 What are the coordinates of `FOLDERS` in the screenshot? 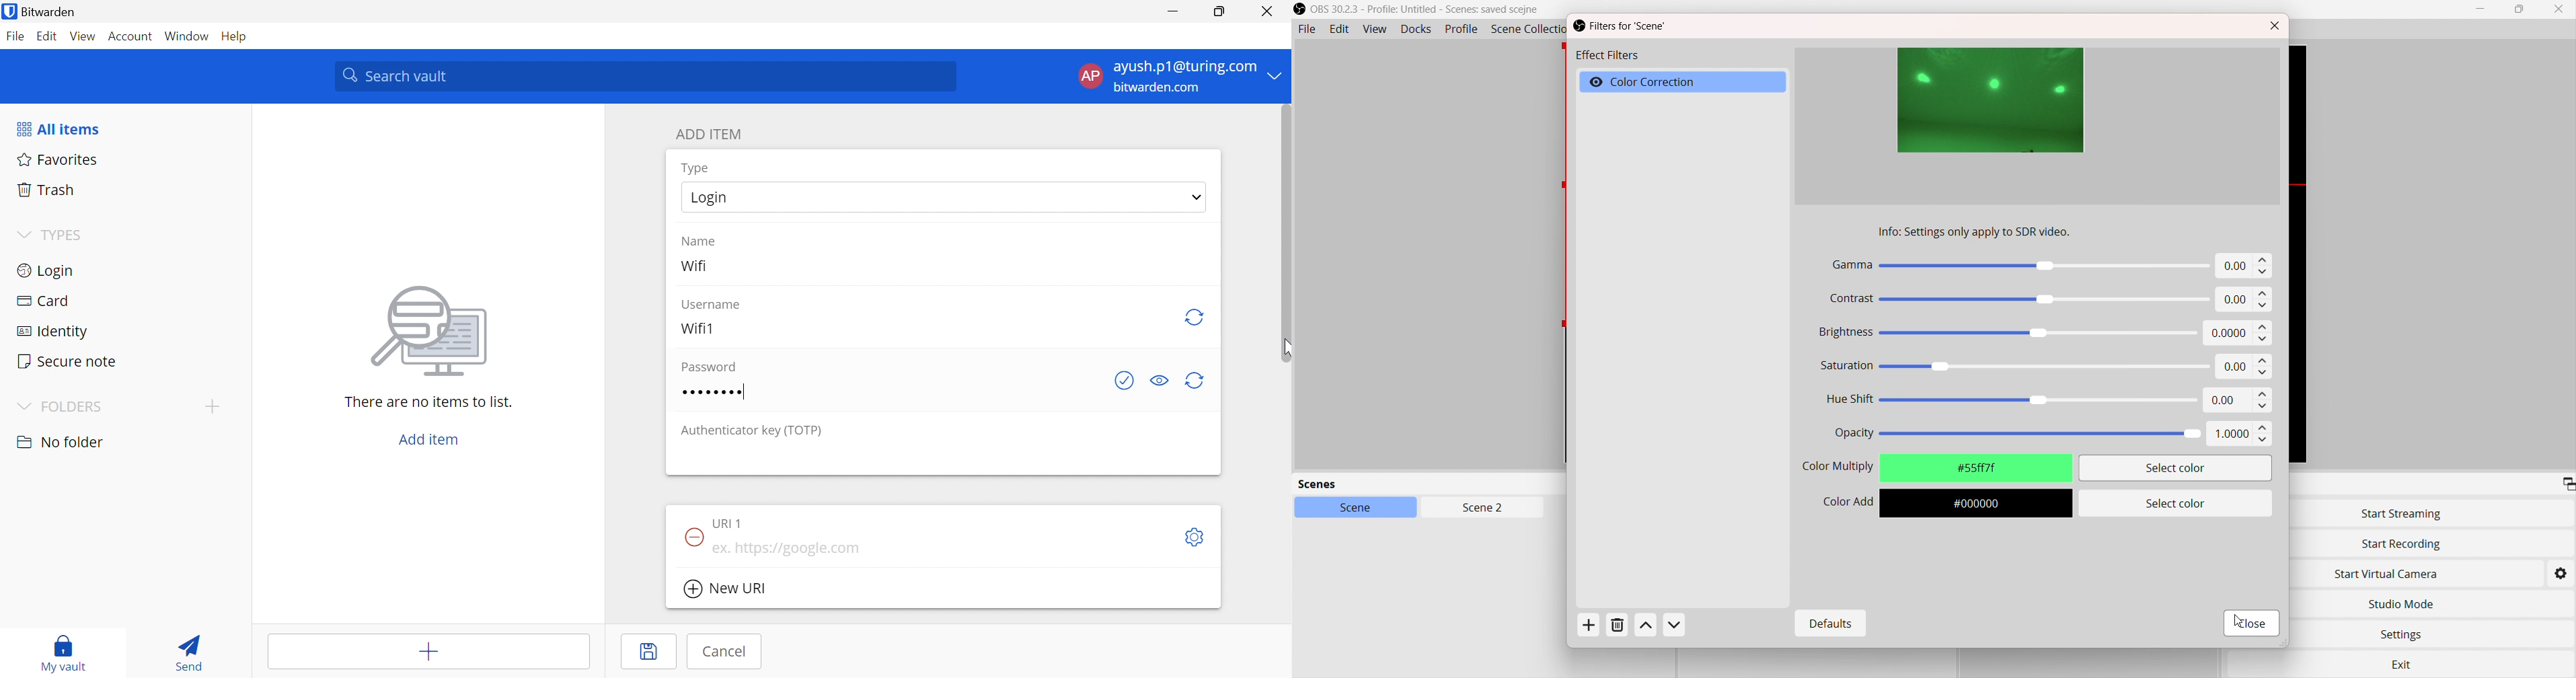 It's located at (74, 407).